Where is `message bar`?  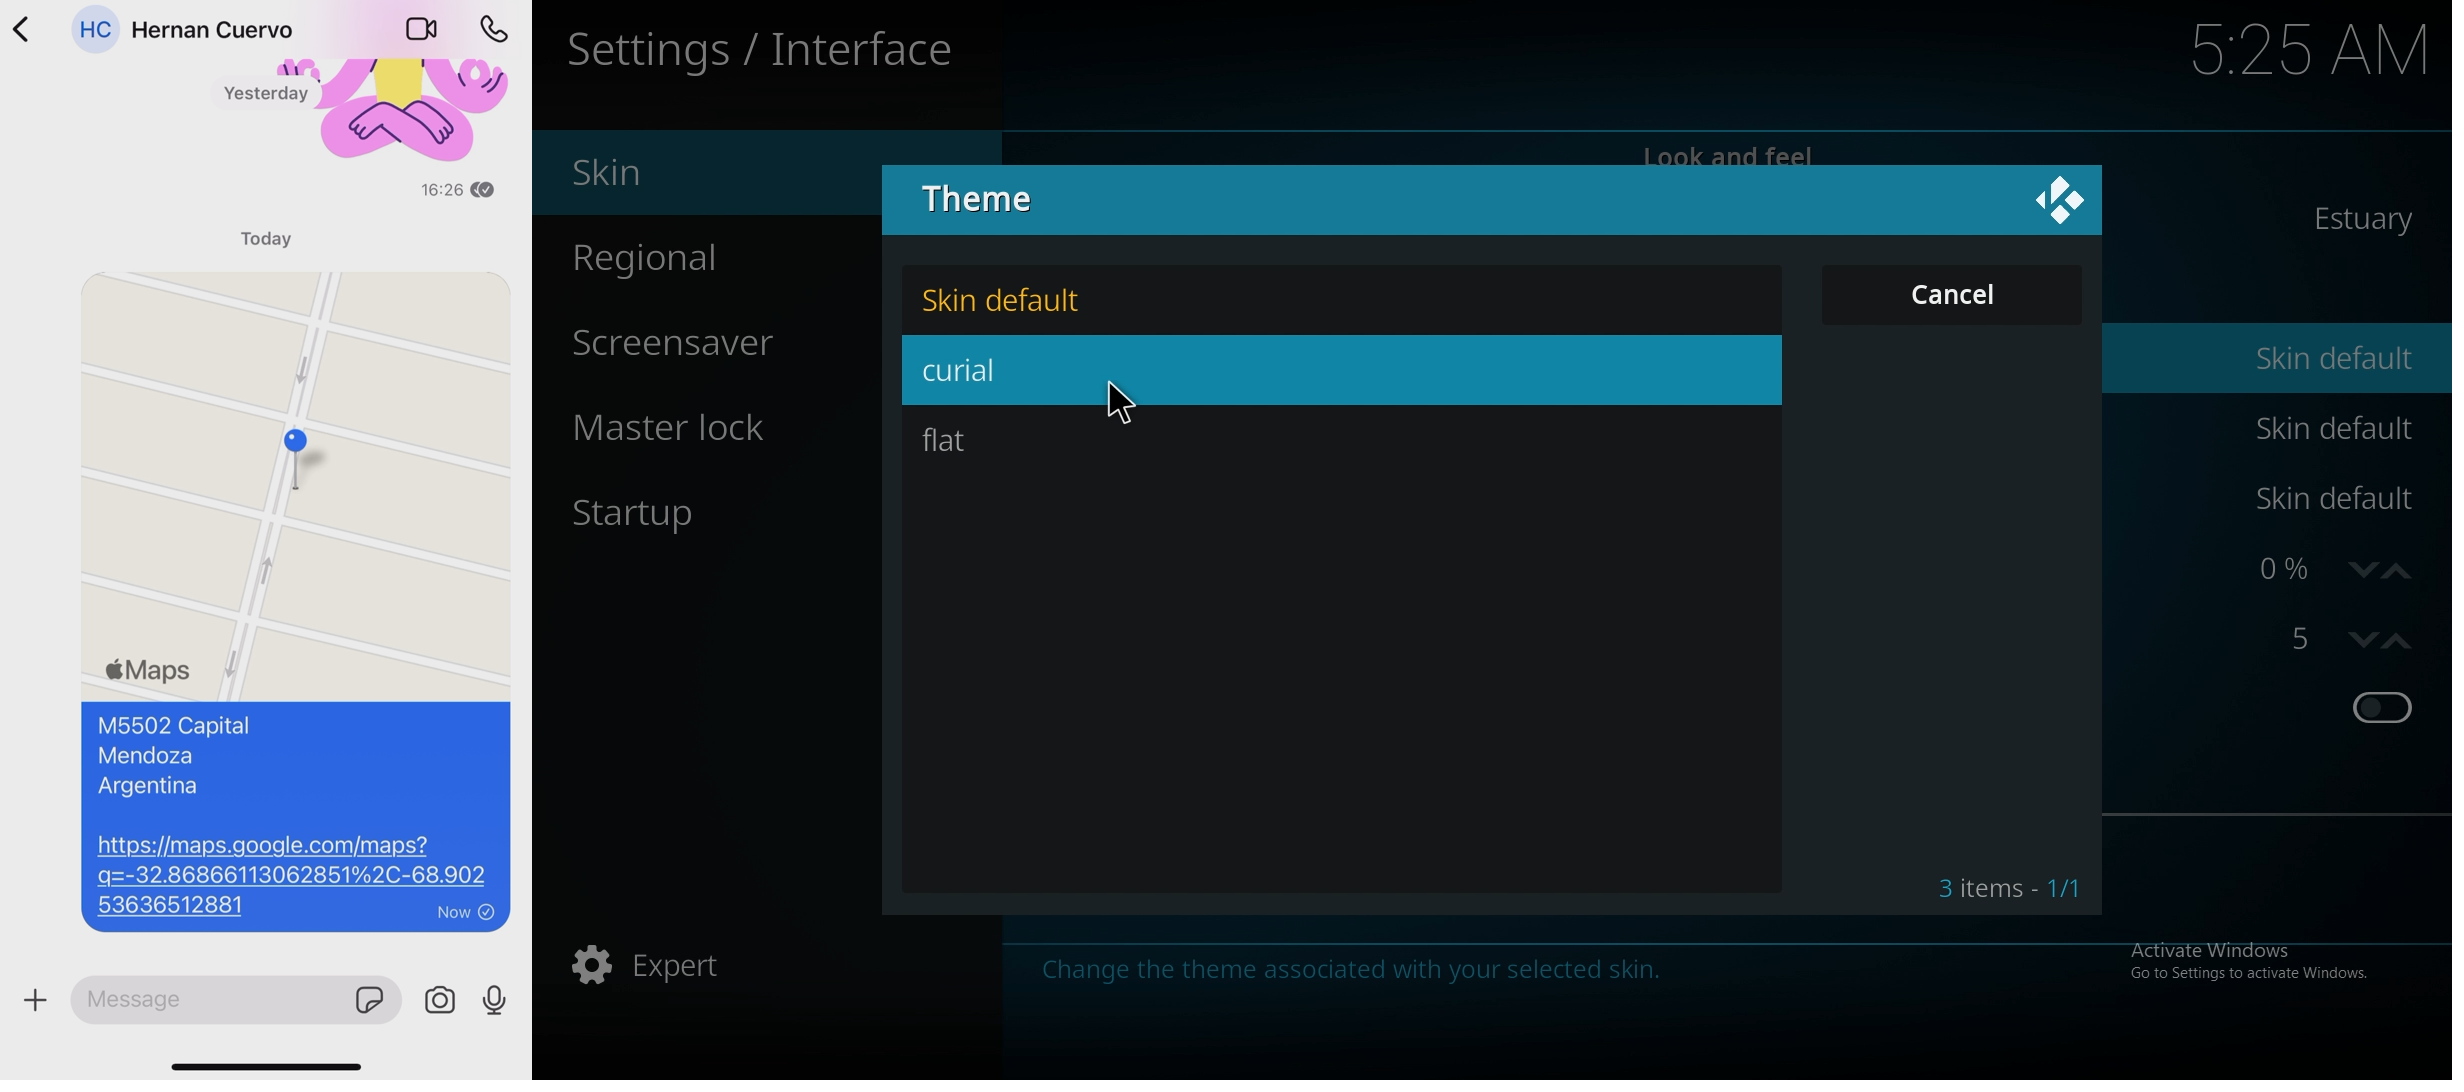
message bar is located at coordinates (213, 999).